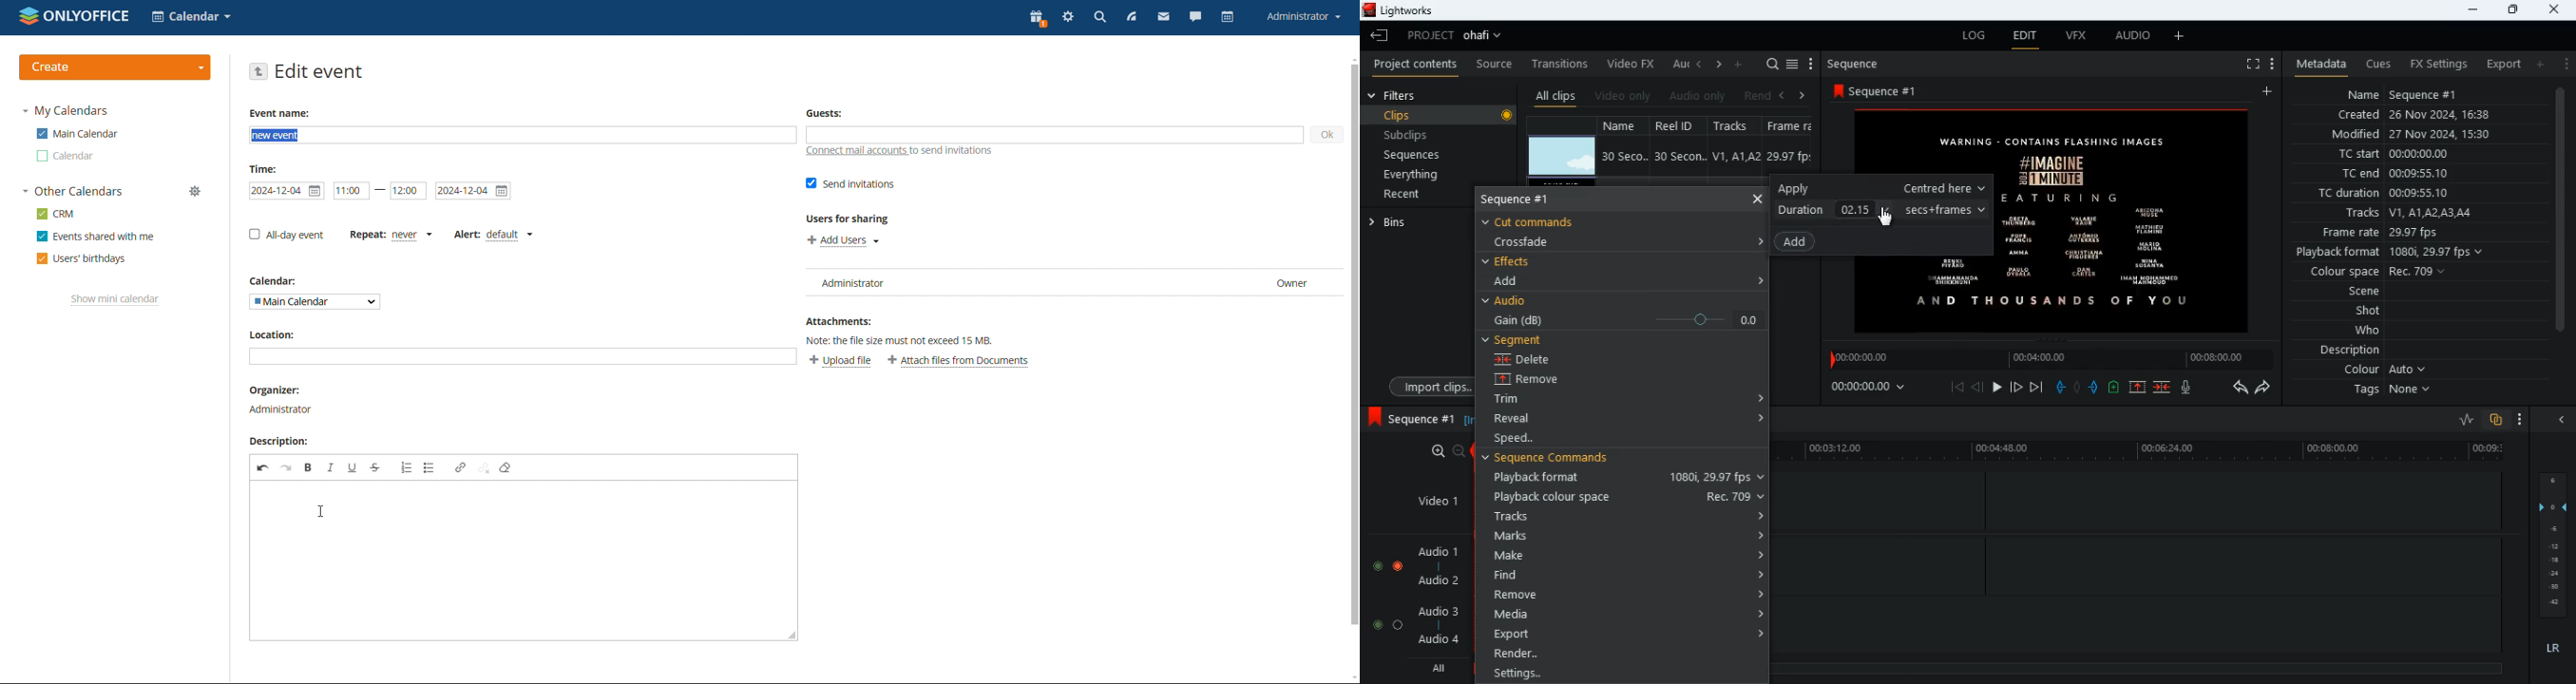 This screenshot has width=2576, height=700. I want to click on import clips, so click(1427, 386).